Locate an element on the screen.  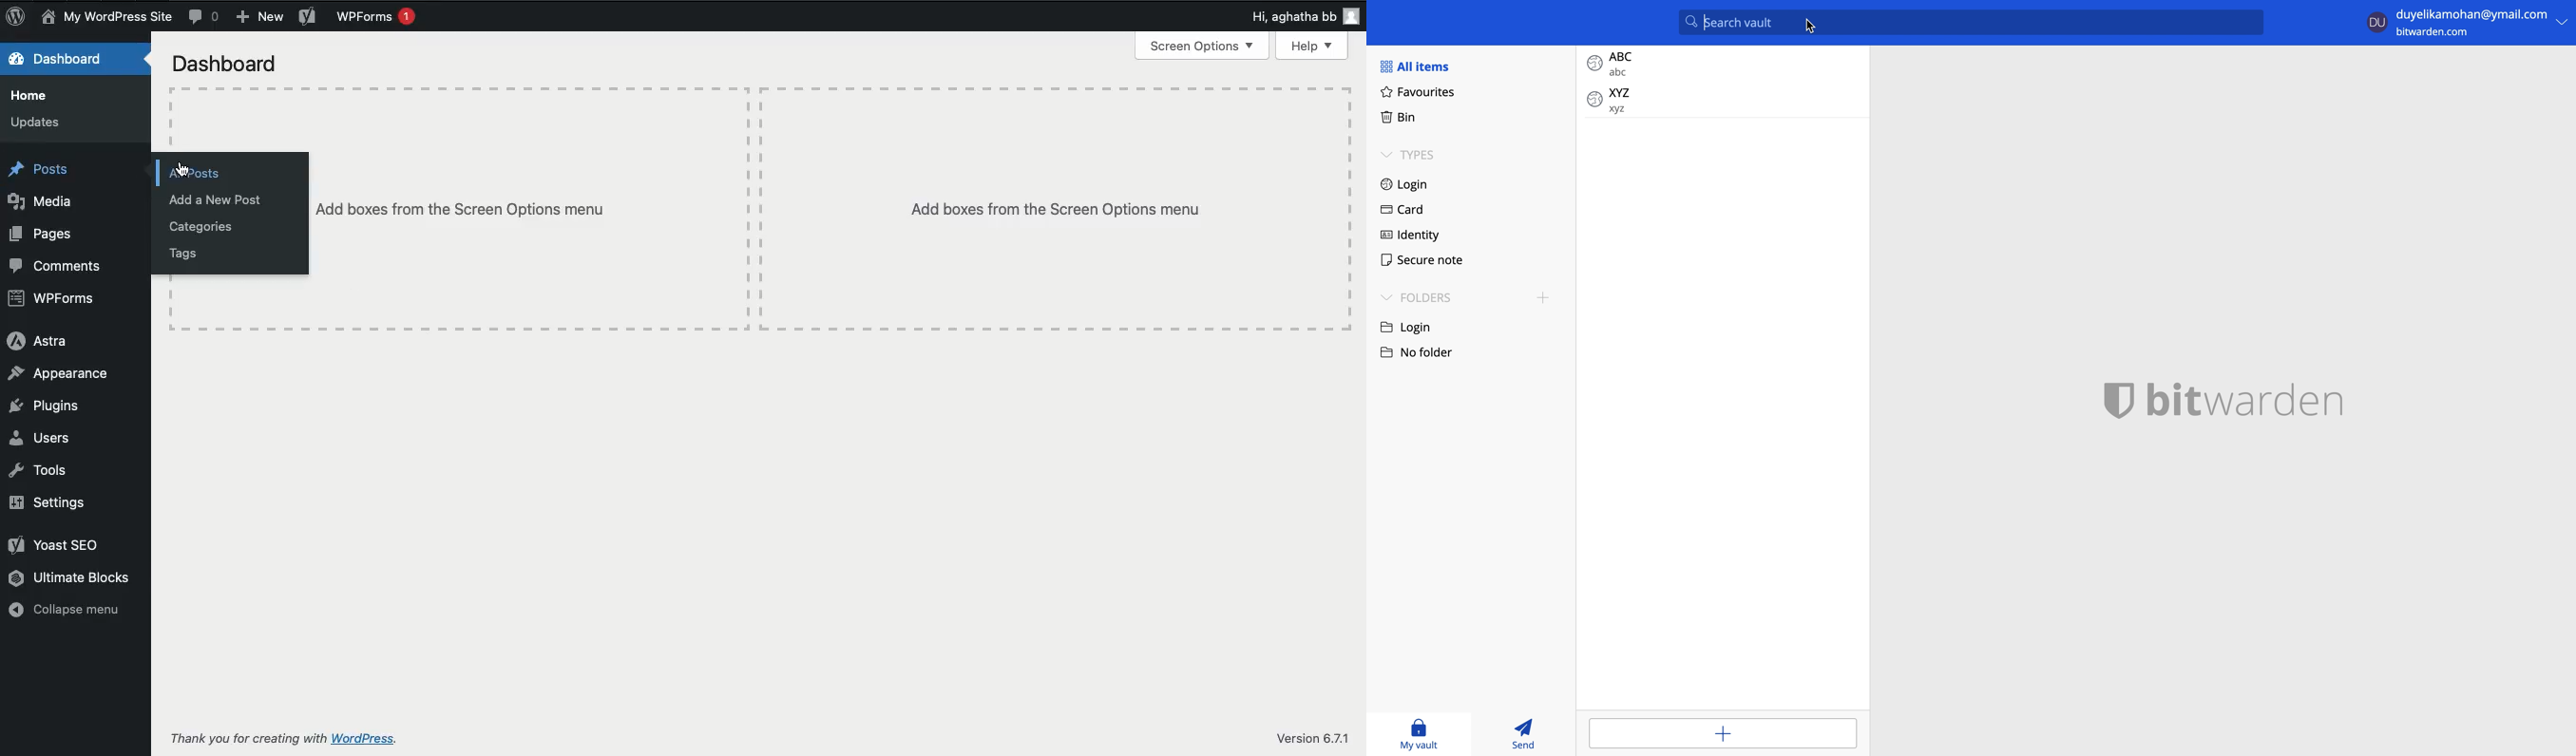
bitwarden is located at coordinates (2225, 400).